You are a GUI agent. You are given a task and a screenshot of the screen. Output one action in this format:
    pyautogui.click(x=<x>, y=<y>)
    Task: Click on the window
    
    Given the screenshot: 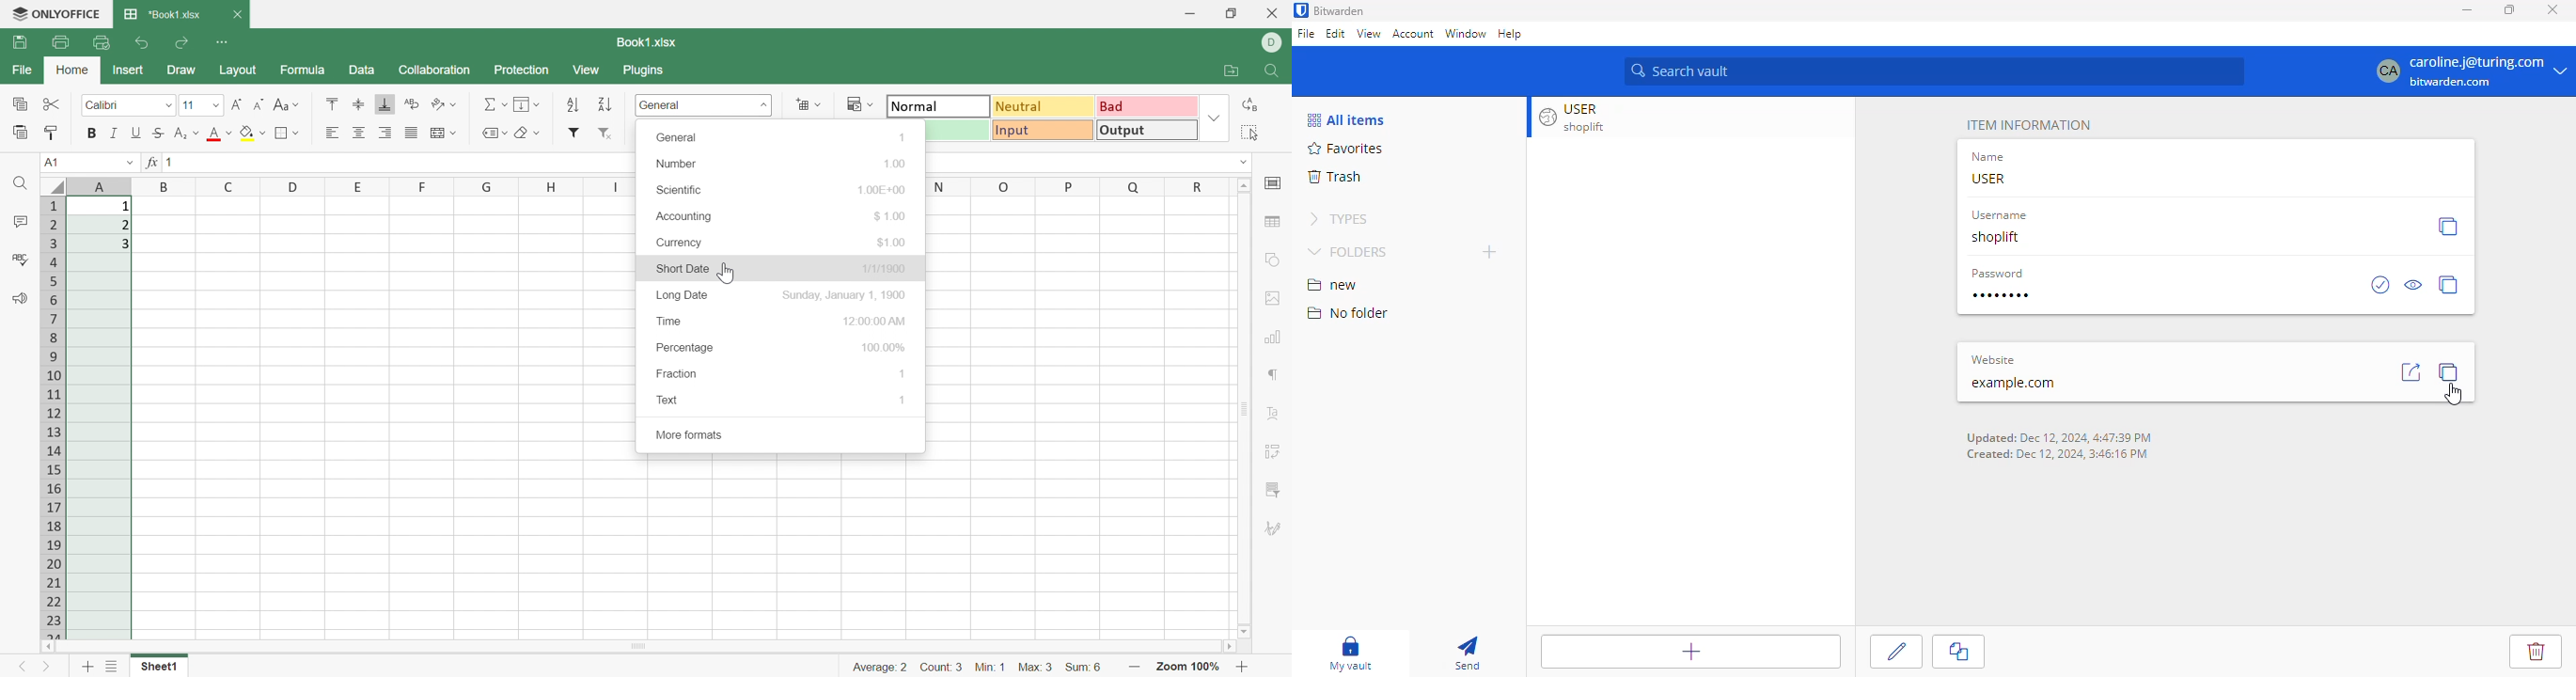 What is the action you would take?
    pyautogui.click(x=1465, y=33)
    